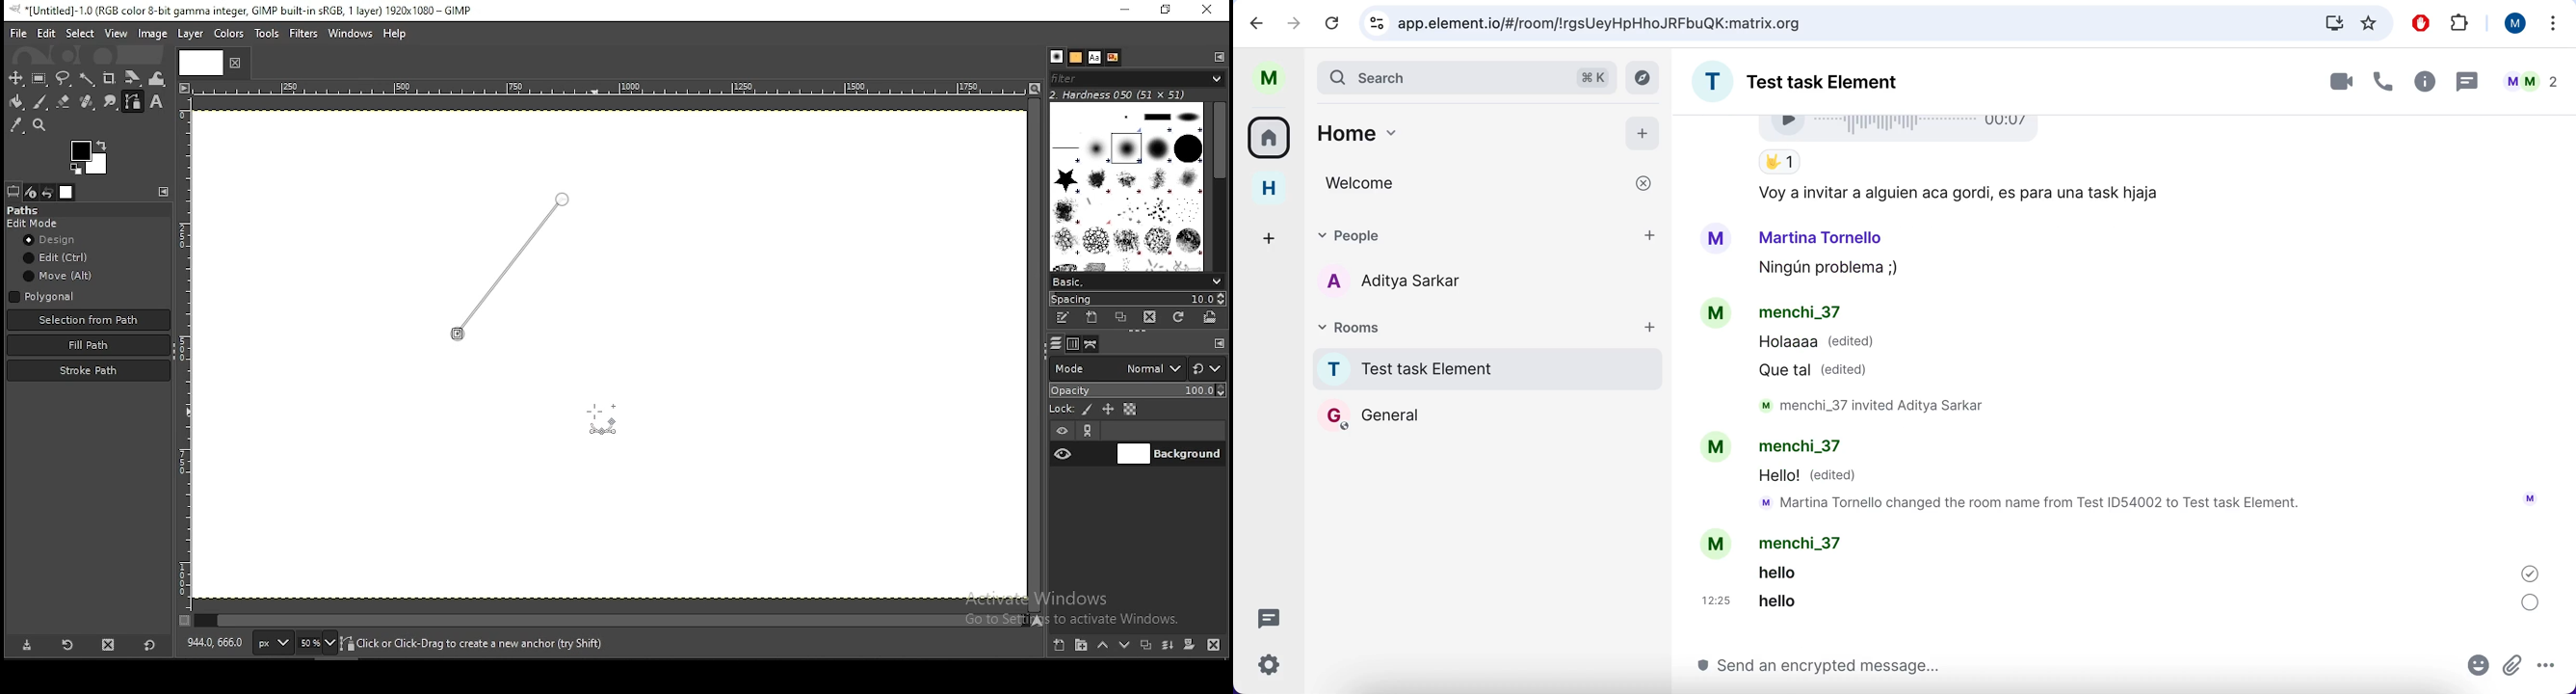  I want to click on sent, so click(2529, 573).